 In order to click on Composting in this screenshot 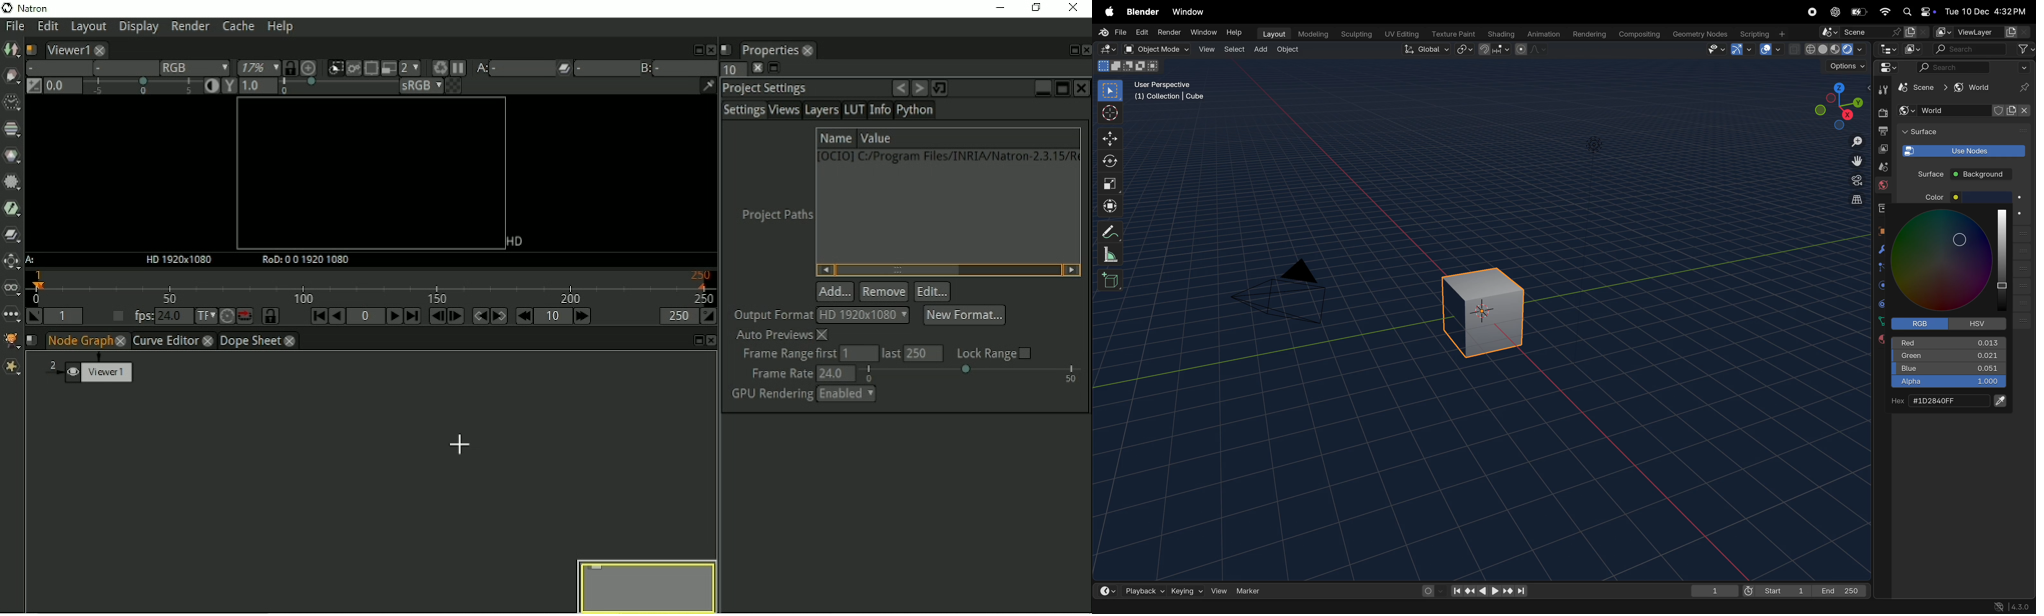, I will do `click(1637, 35)`.